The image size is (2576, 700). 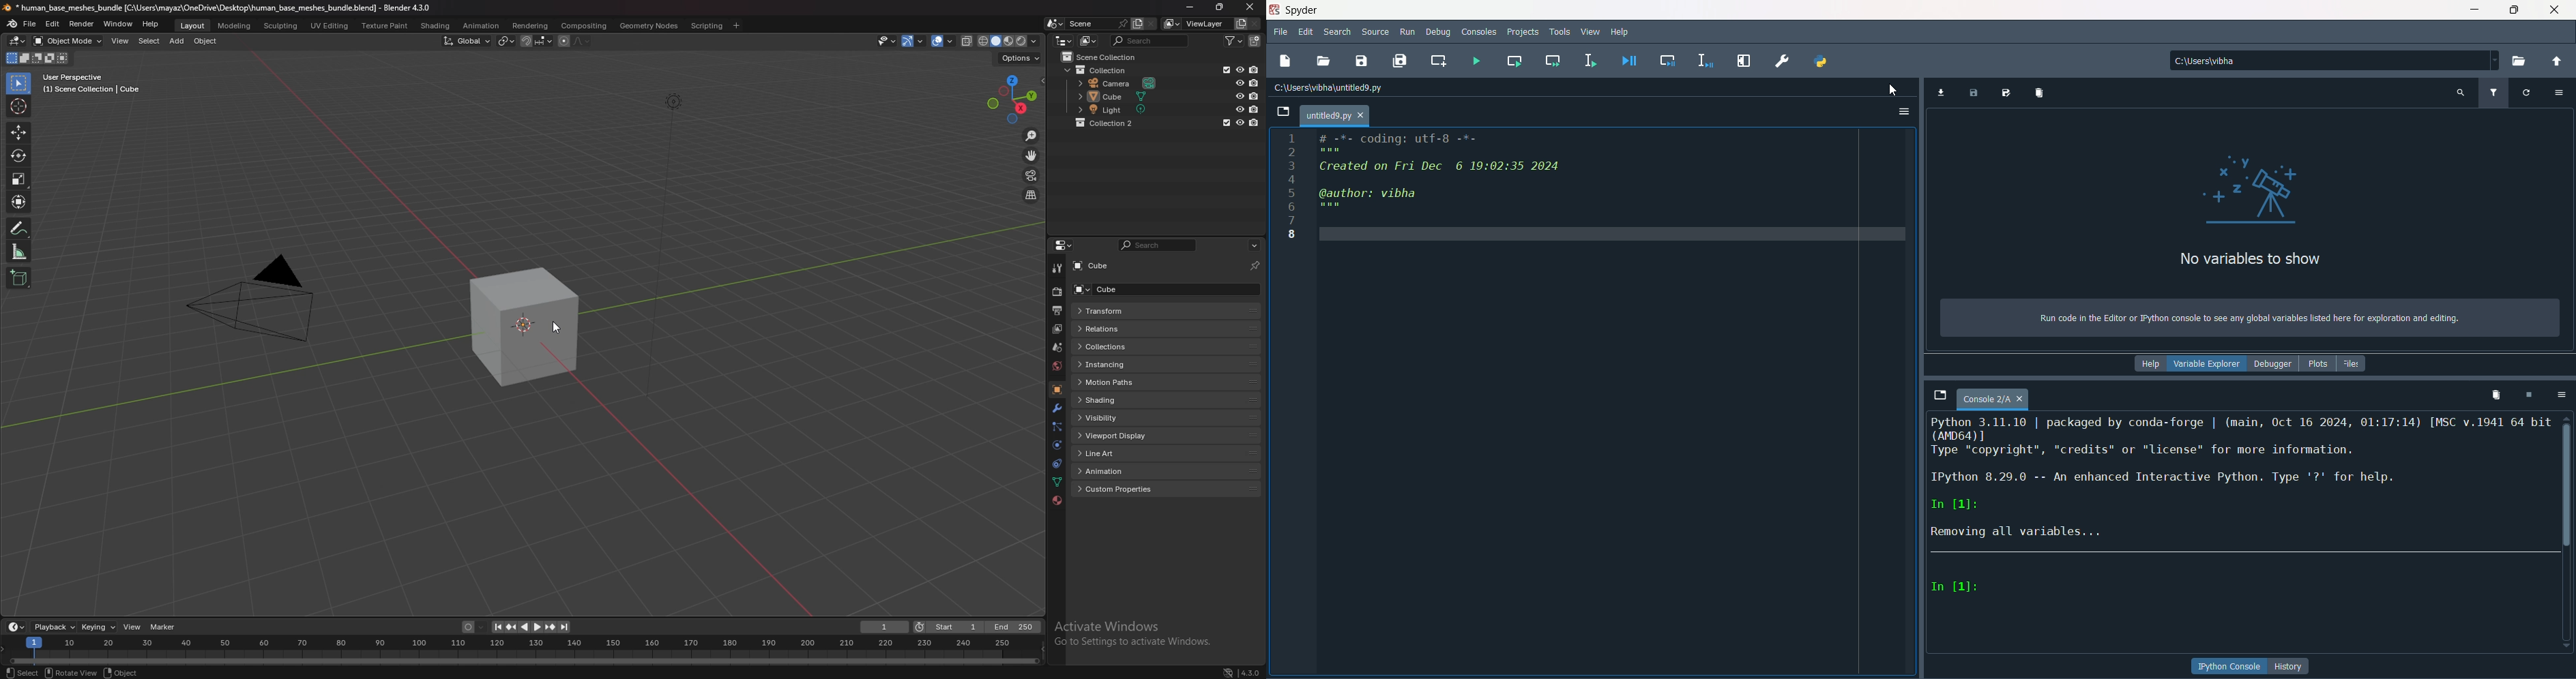 What do you see at coordinates (555, 326) in the screenshot?
I see `cursor` at bounding box center [555, 326].